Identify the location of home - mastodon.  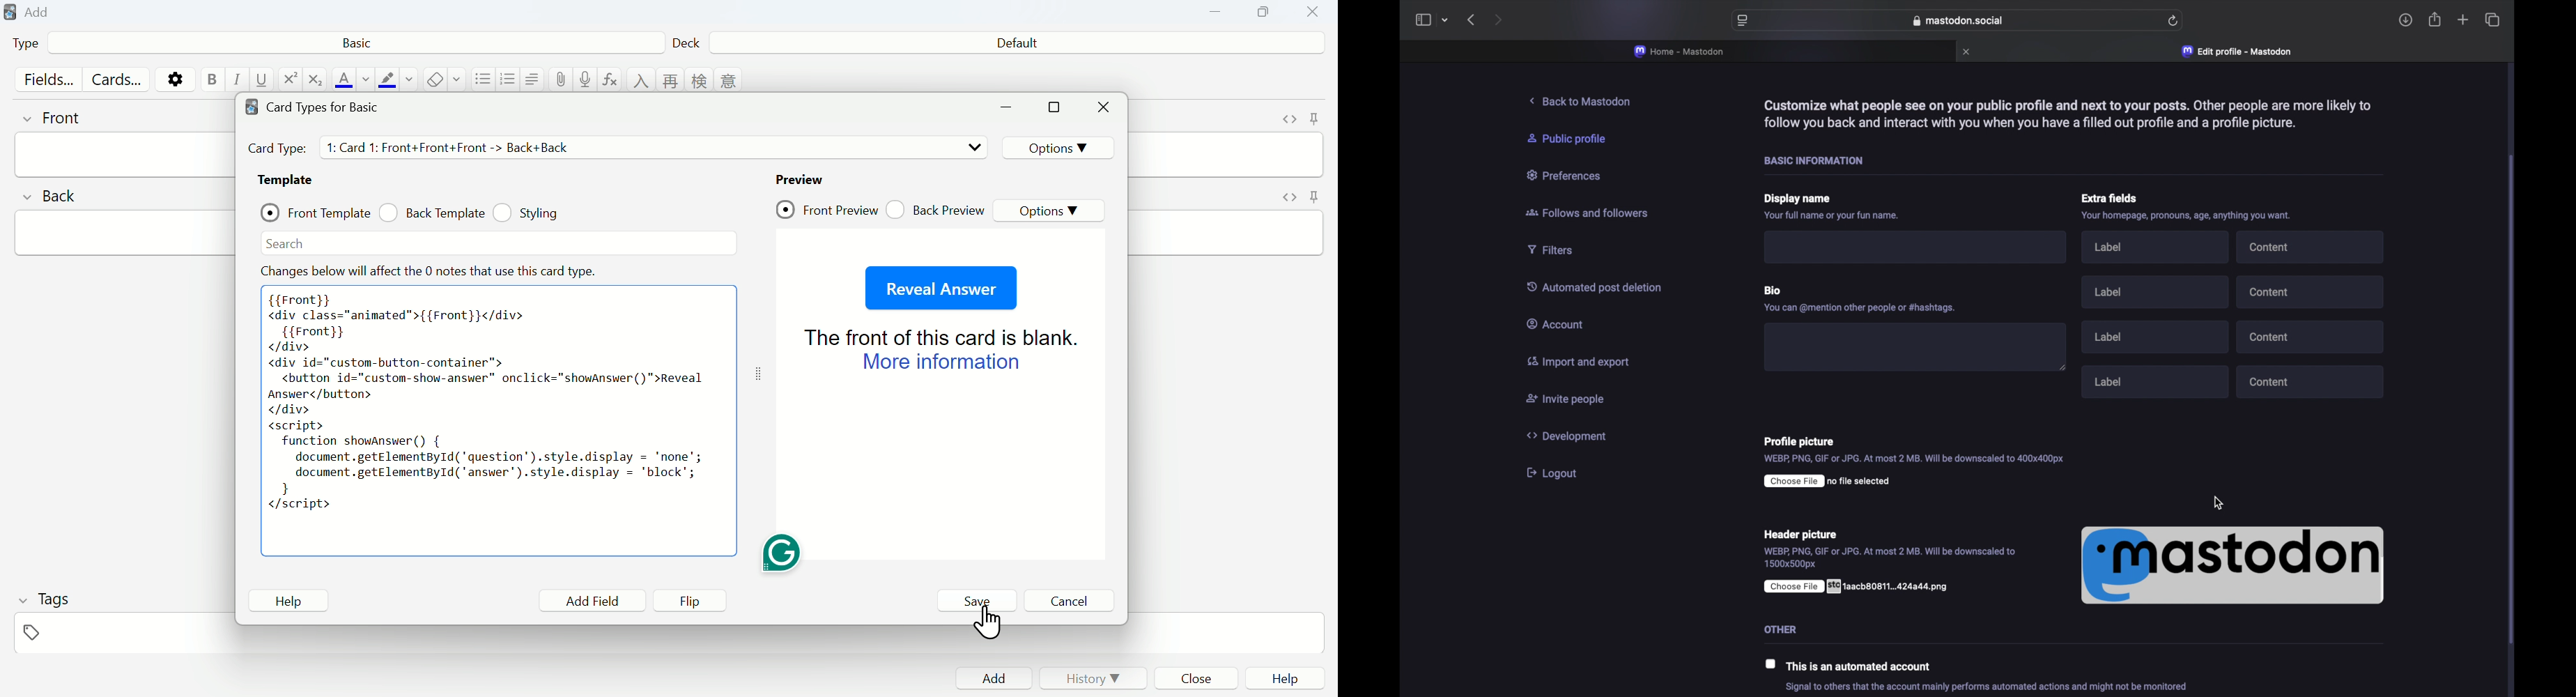
(1680, 52).